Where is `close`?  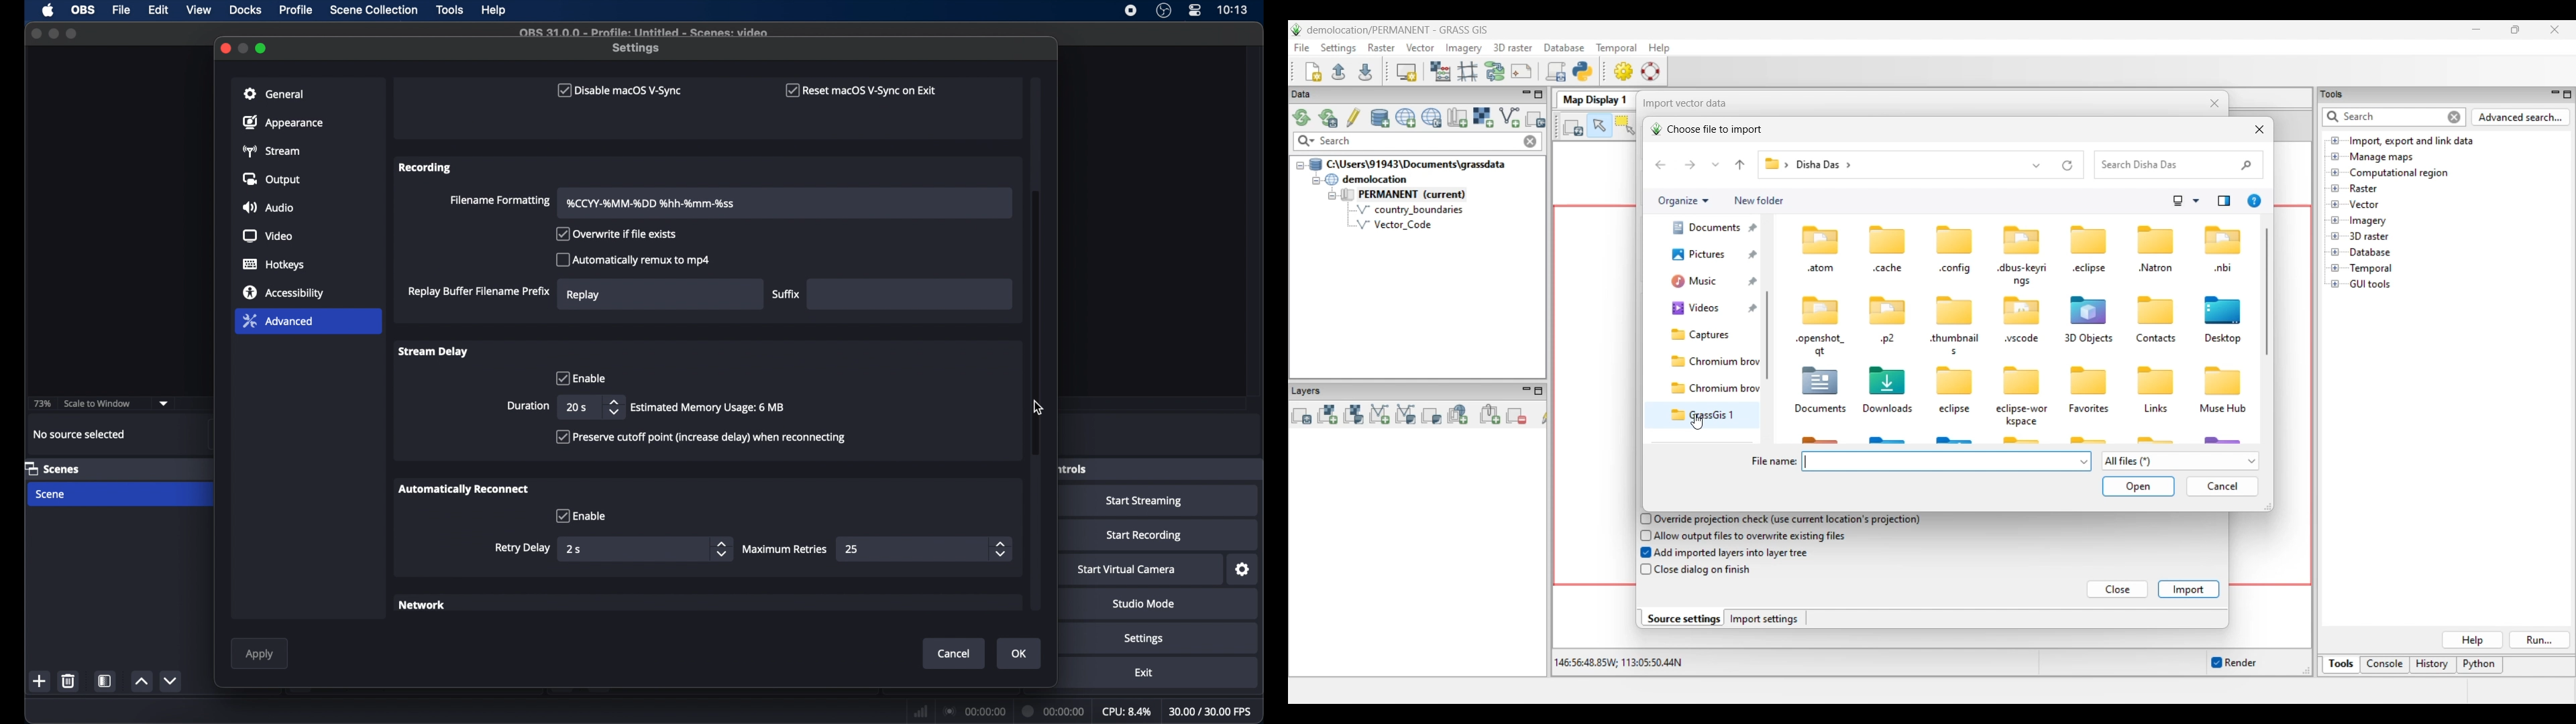 close is located at coordinates (36, 34).